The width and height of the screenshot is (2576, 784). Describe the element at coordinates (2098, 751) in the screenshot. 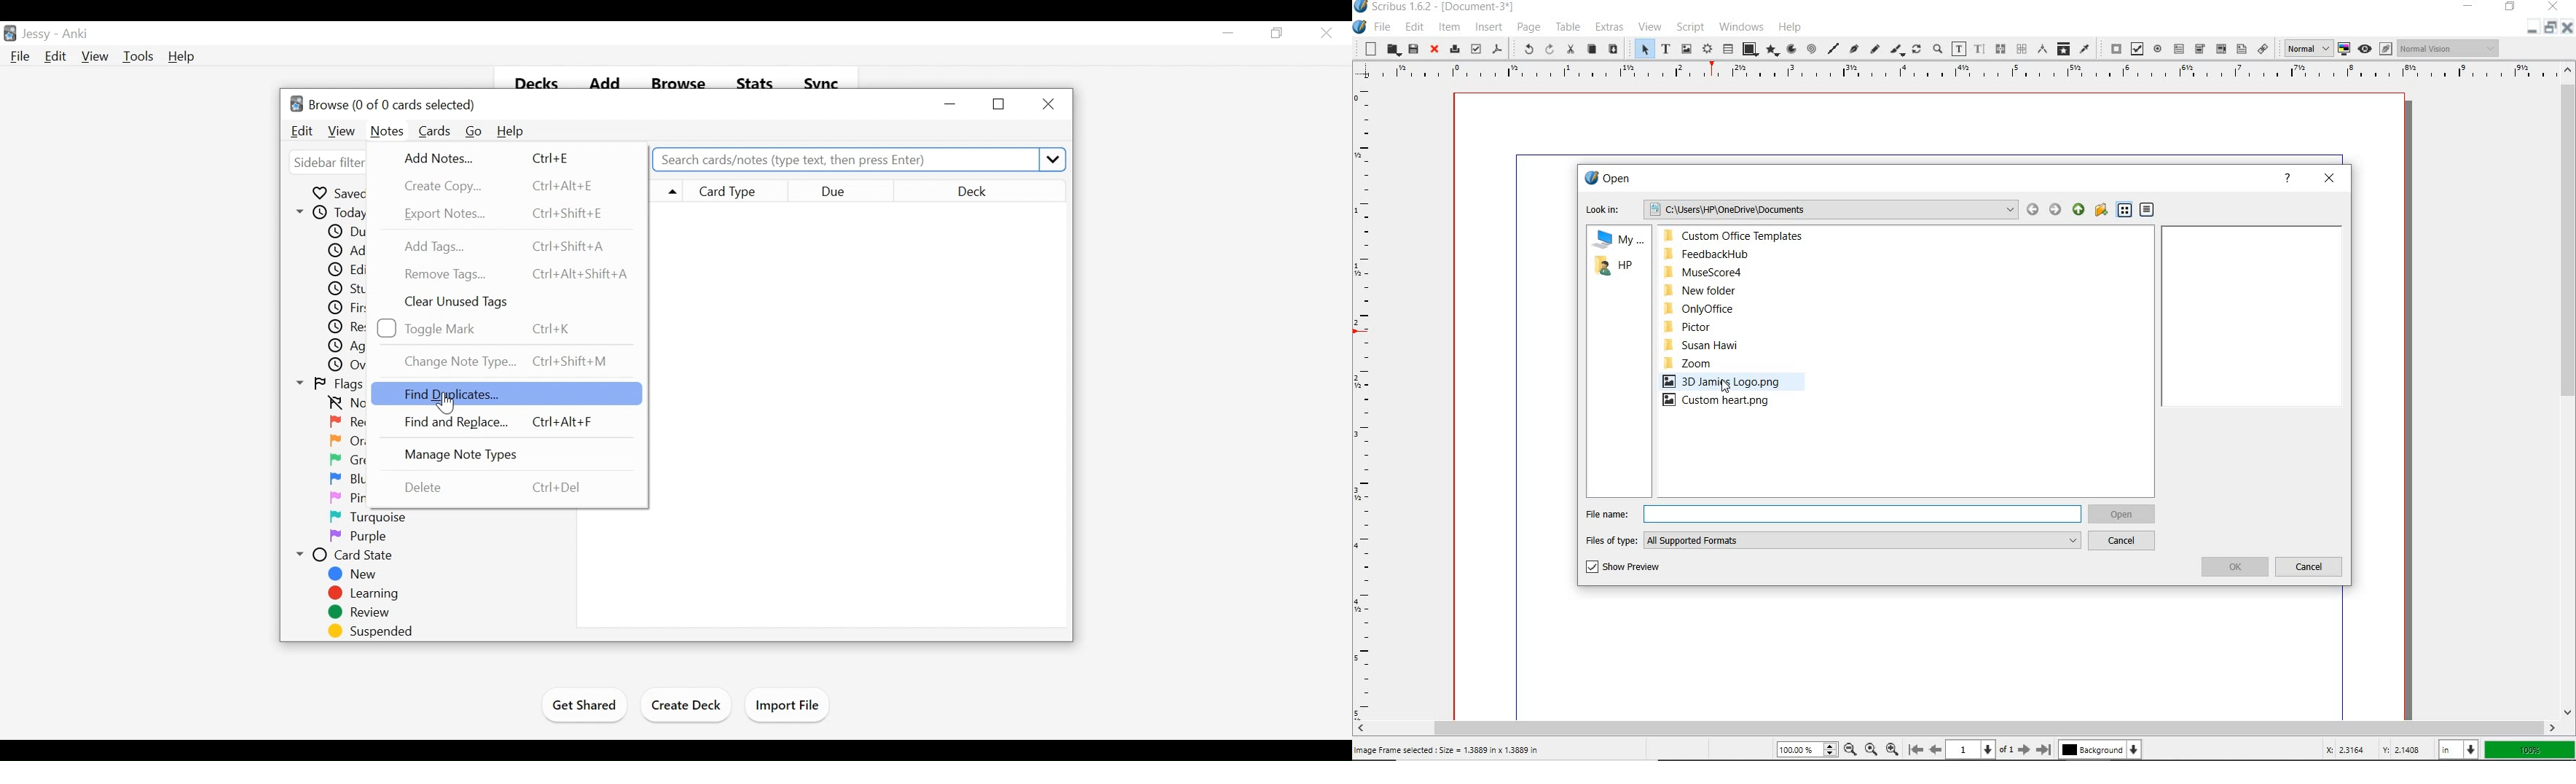

I see `background` at that location.